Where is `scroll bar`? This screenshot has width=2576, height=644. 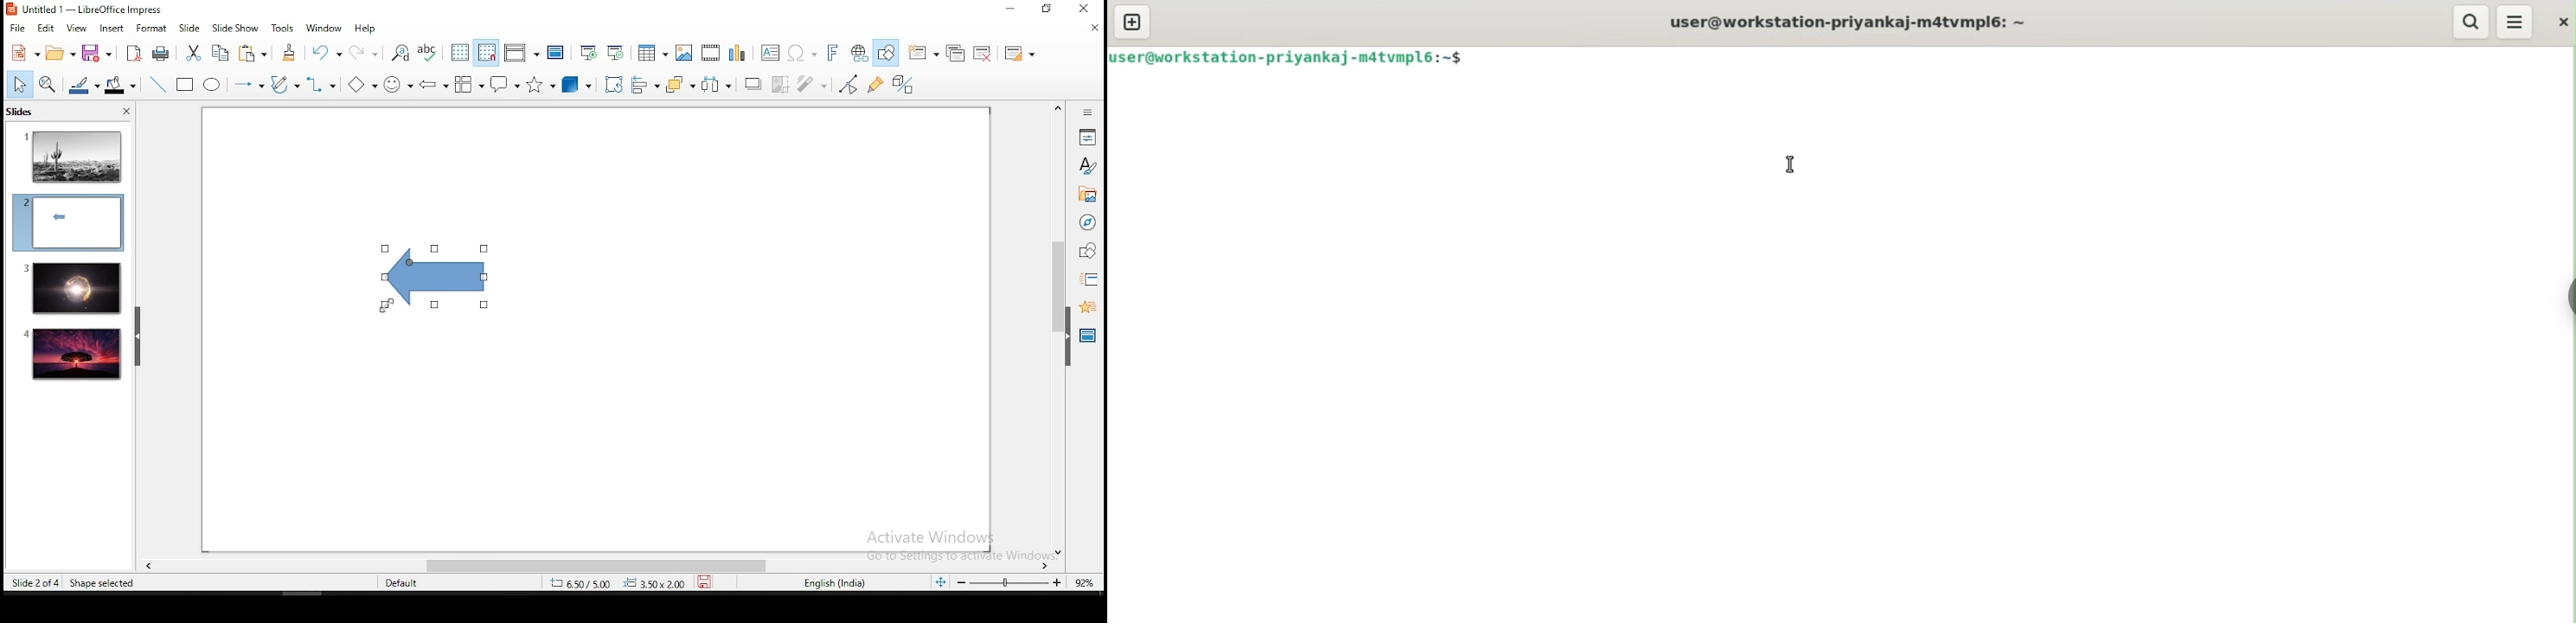
scroll bar is located at coordinates (1055, 329).